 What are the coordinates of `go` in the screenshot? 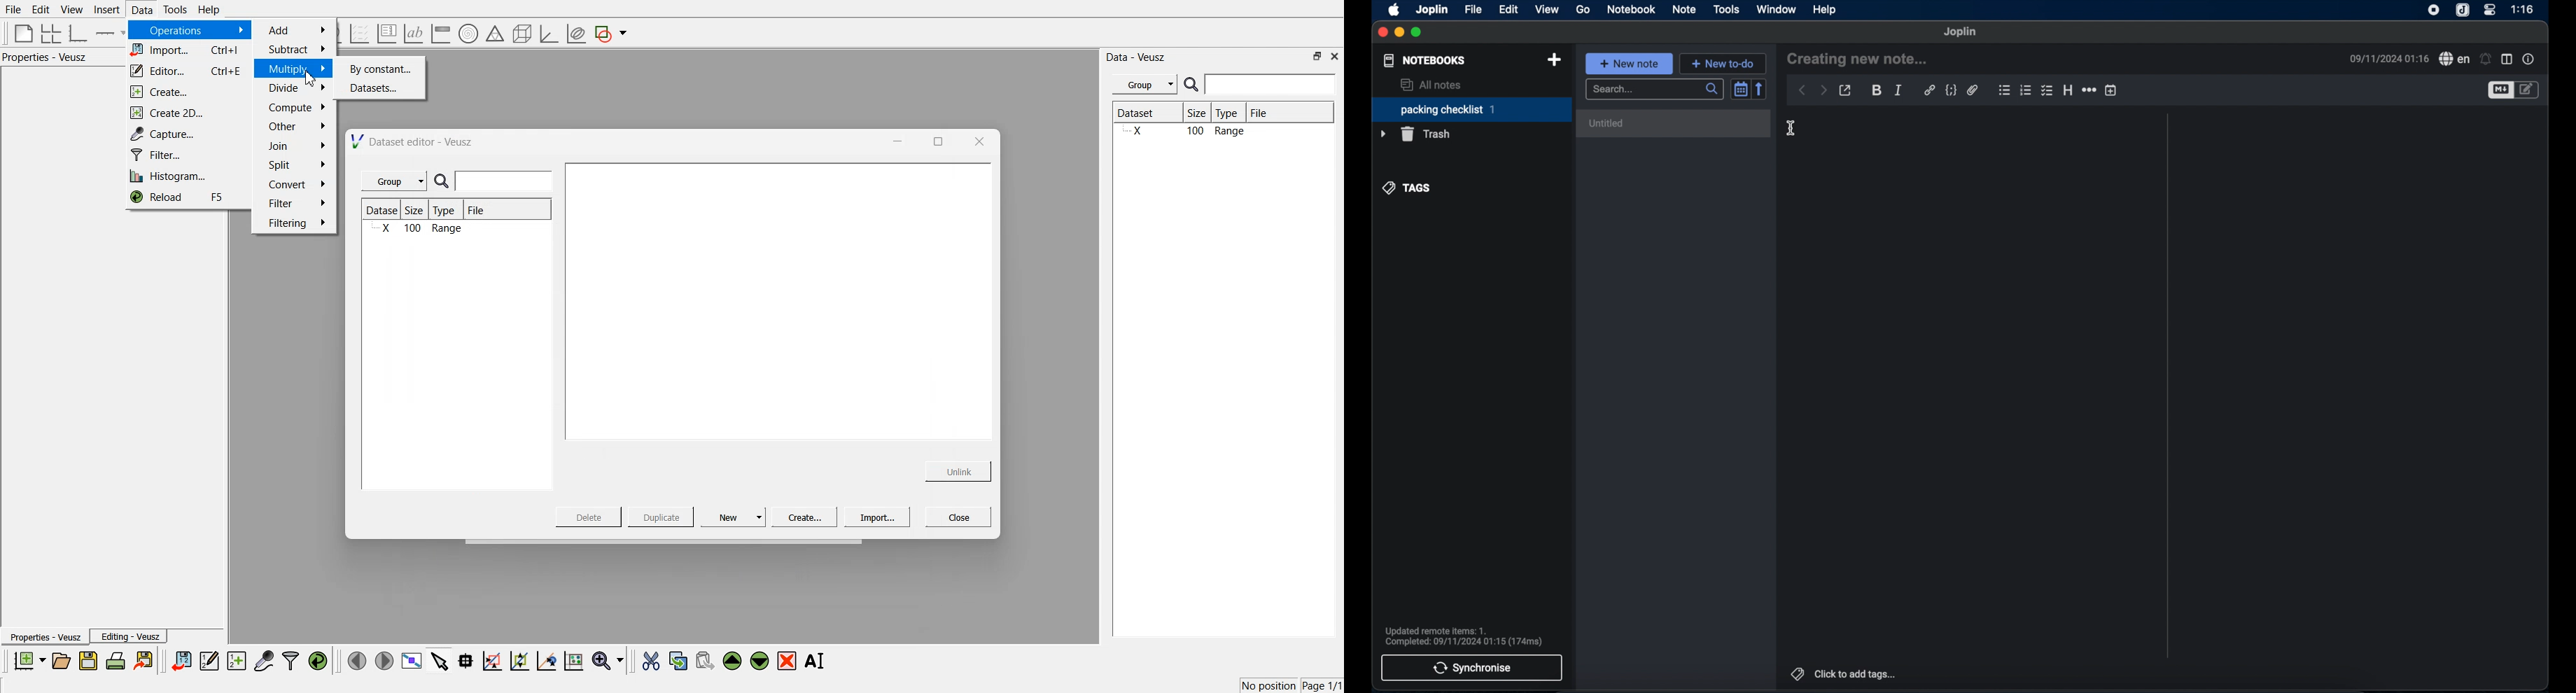 It's located at (1583, 10).